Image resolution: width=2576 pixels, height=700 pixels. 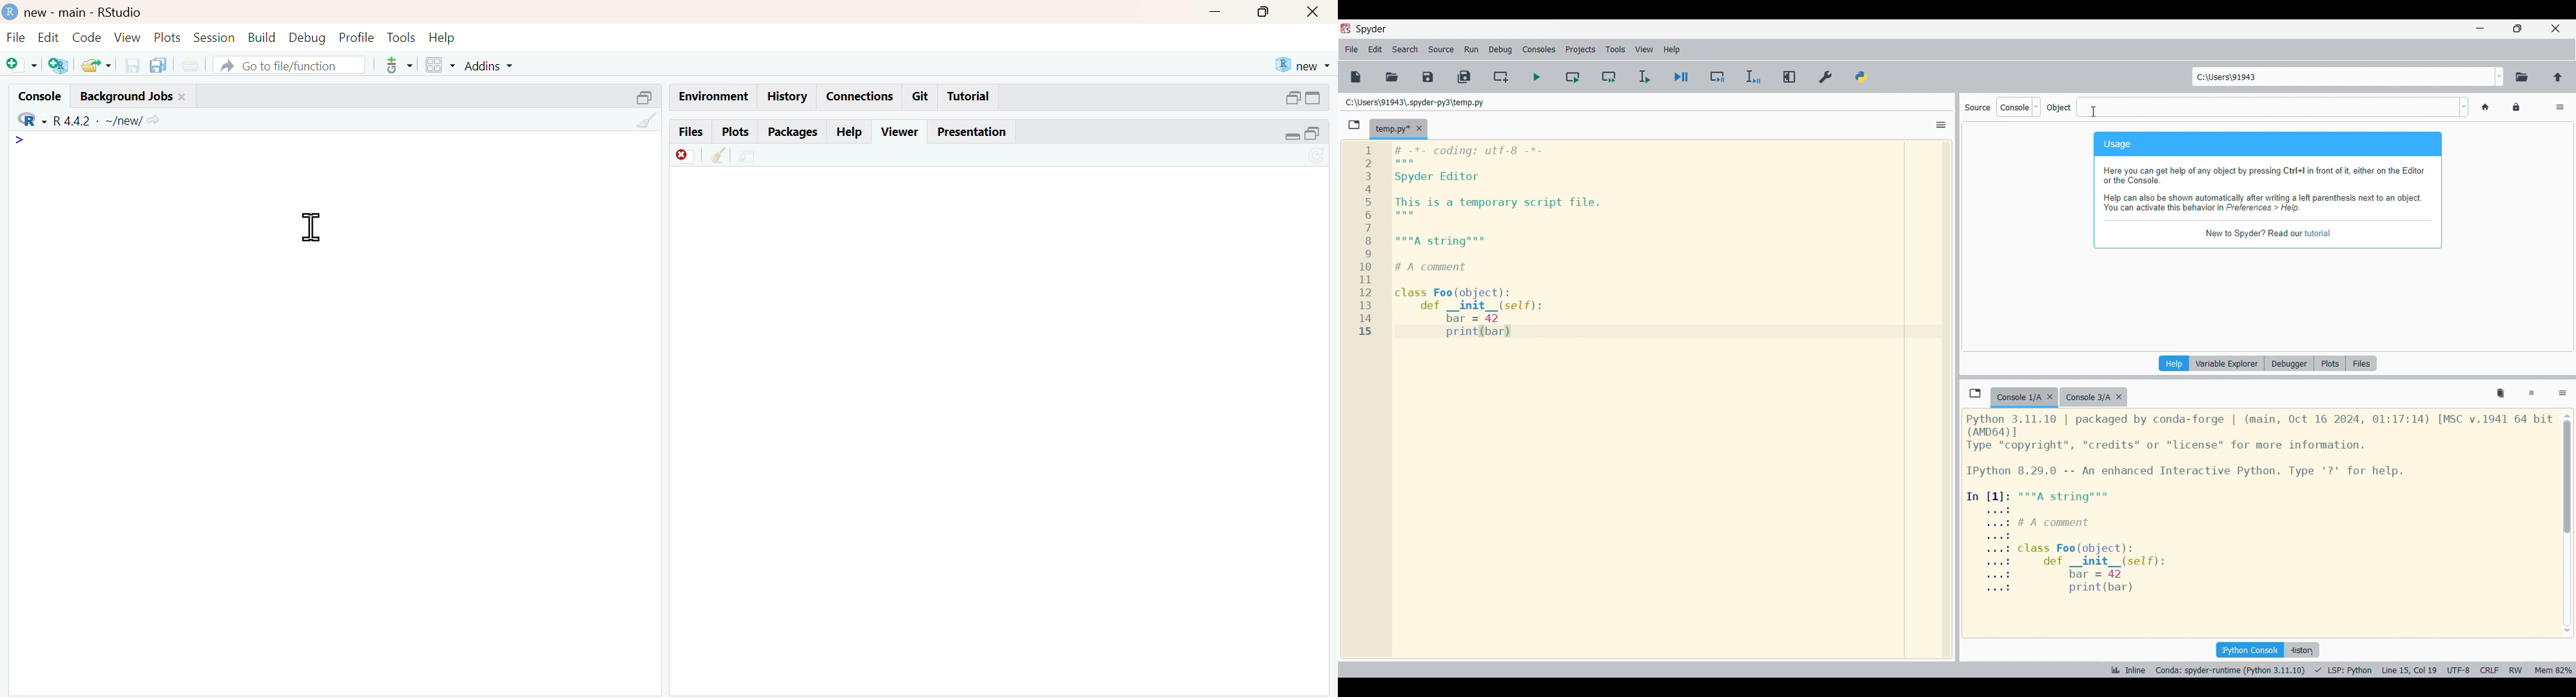 What do you see at coordinates (169, 37) in the screenshot?
I see `plots` at bounding box center [169, 37].